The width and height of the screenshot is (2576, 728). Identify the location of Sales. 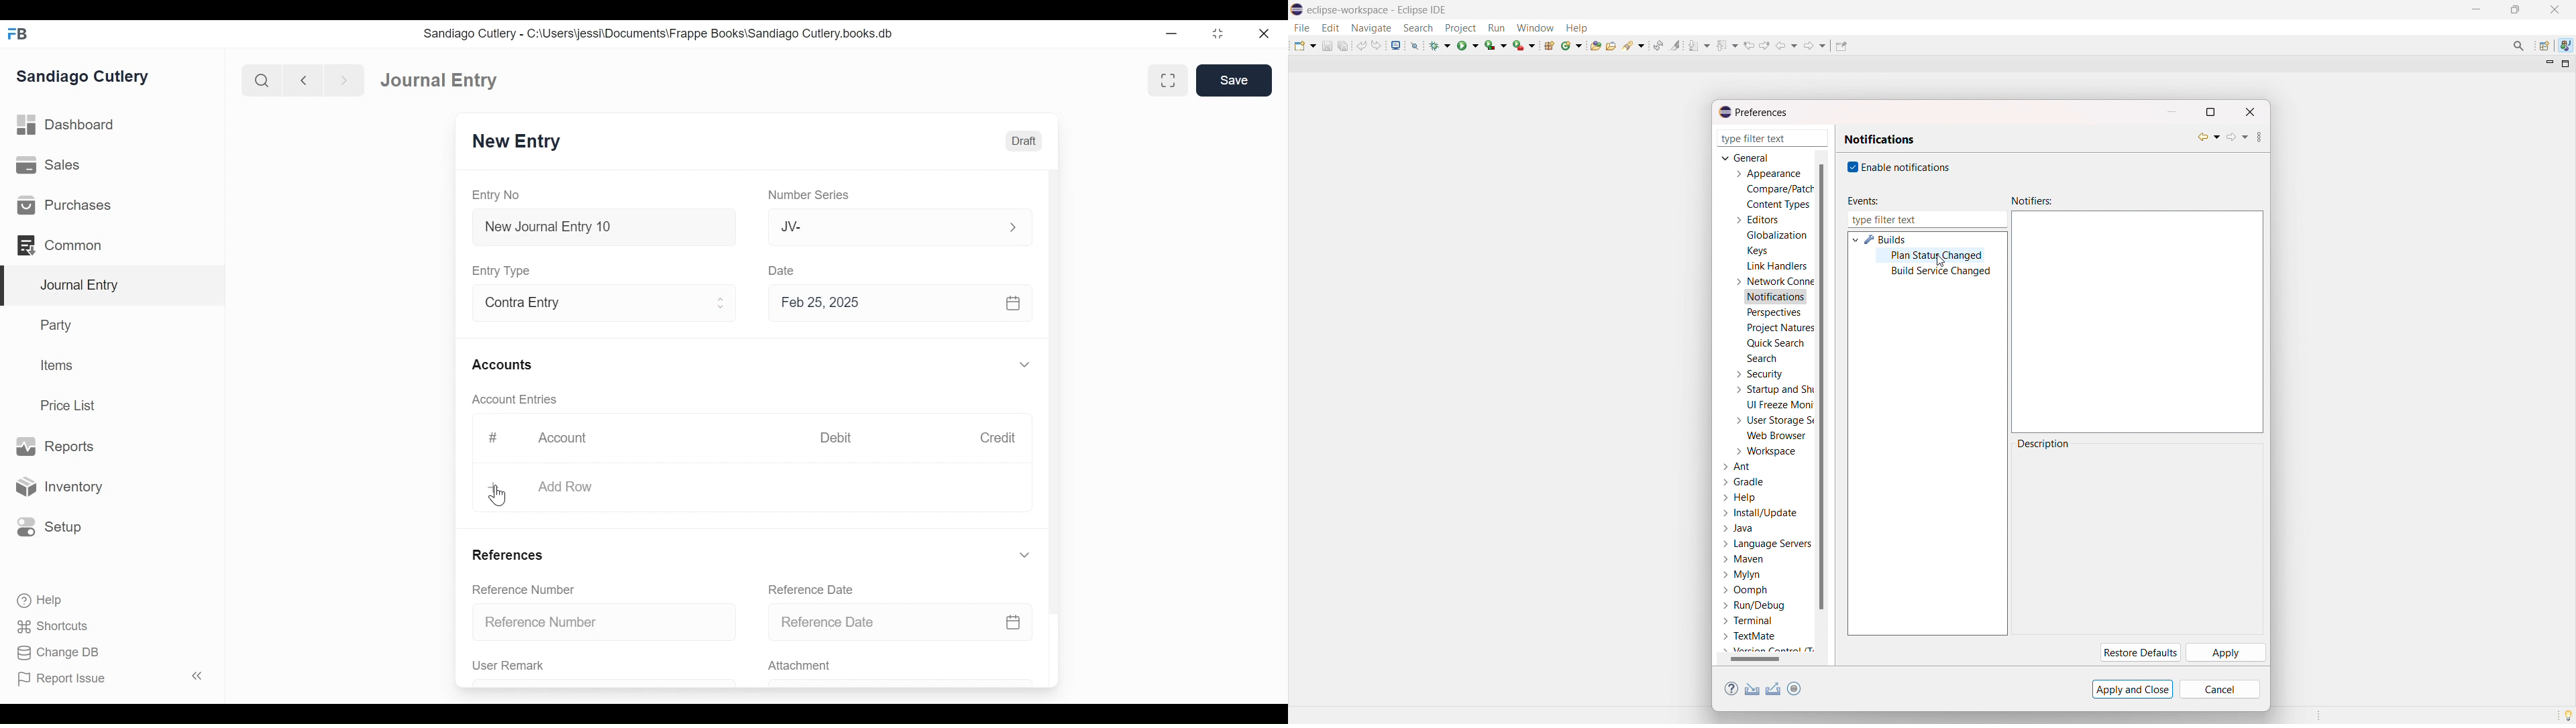
(47, 166).